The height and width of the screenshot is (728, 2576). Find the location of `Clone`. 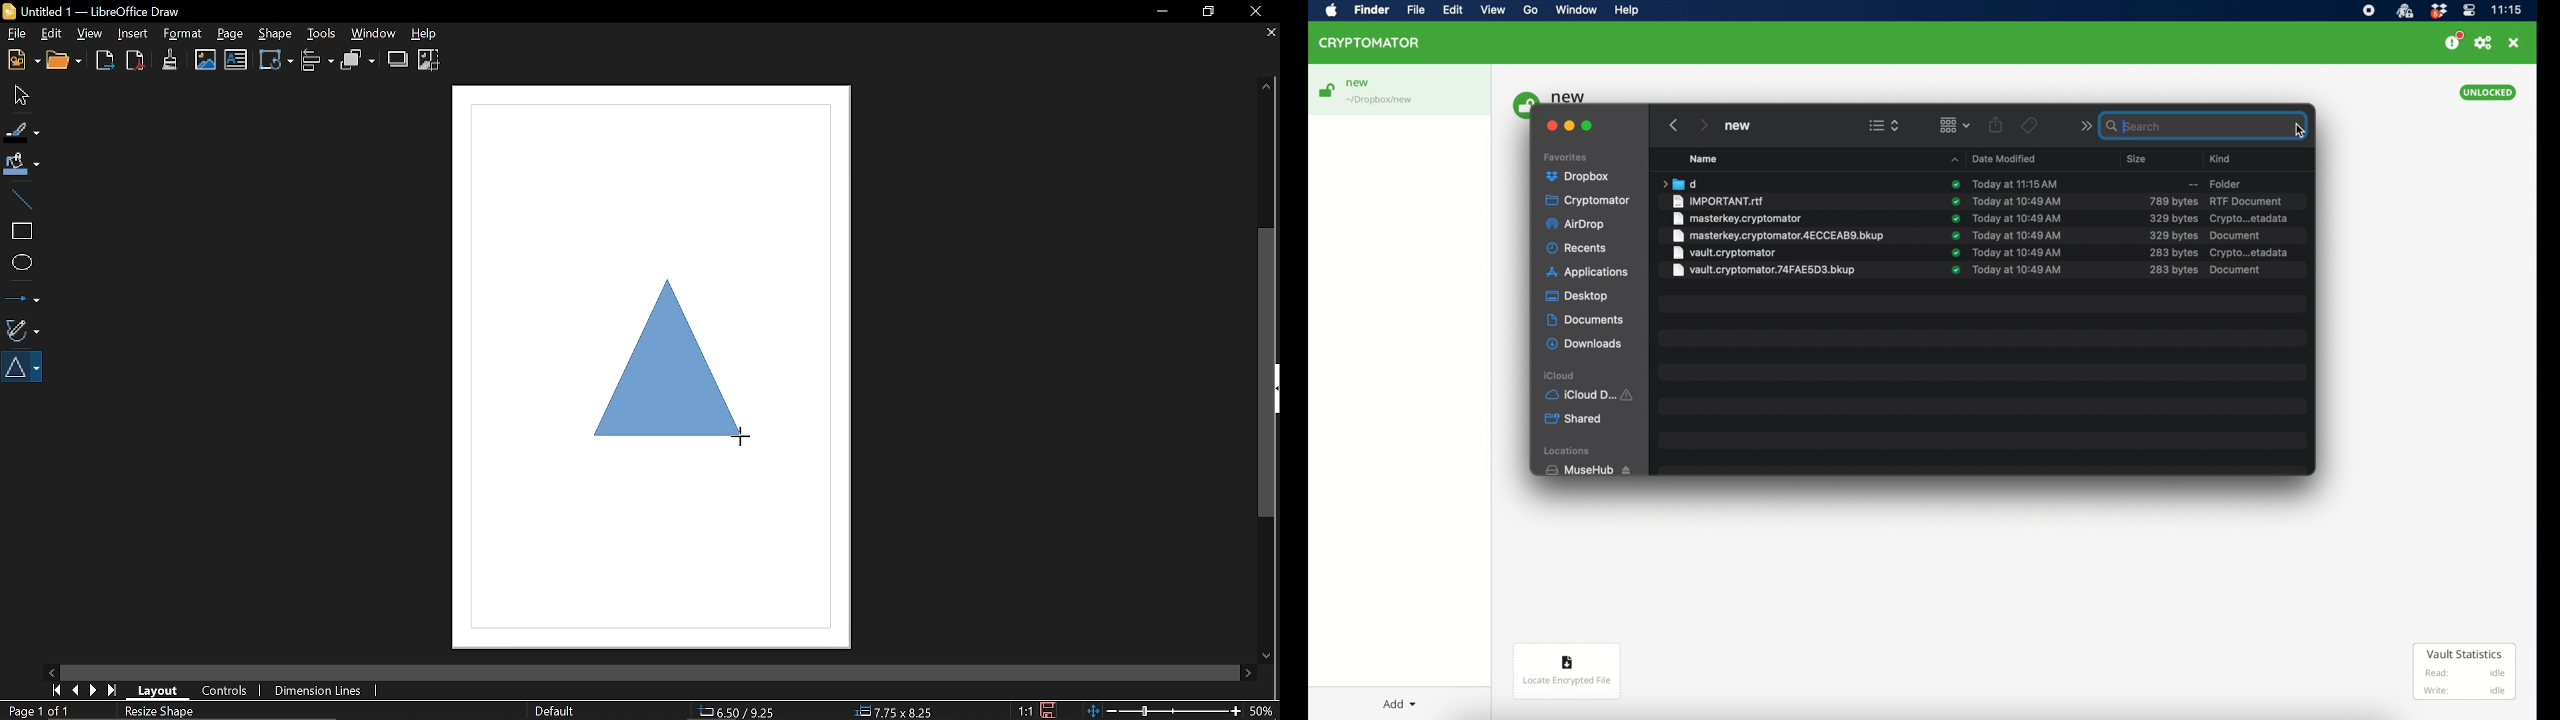

Clone is located at coordinates (170, 59).